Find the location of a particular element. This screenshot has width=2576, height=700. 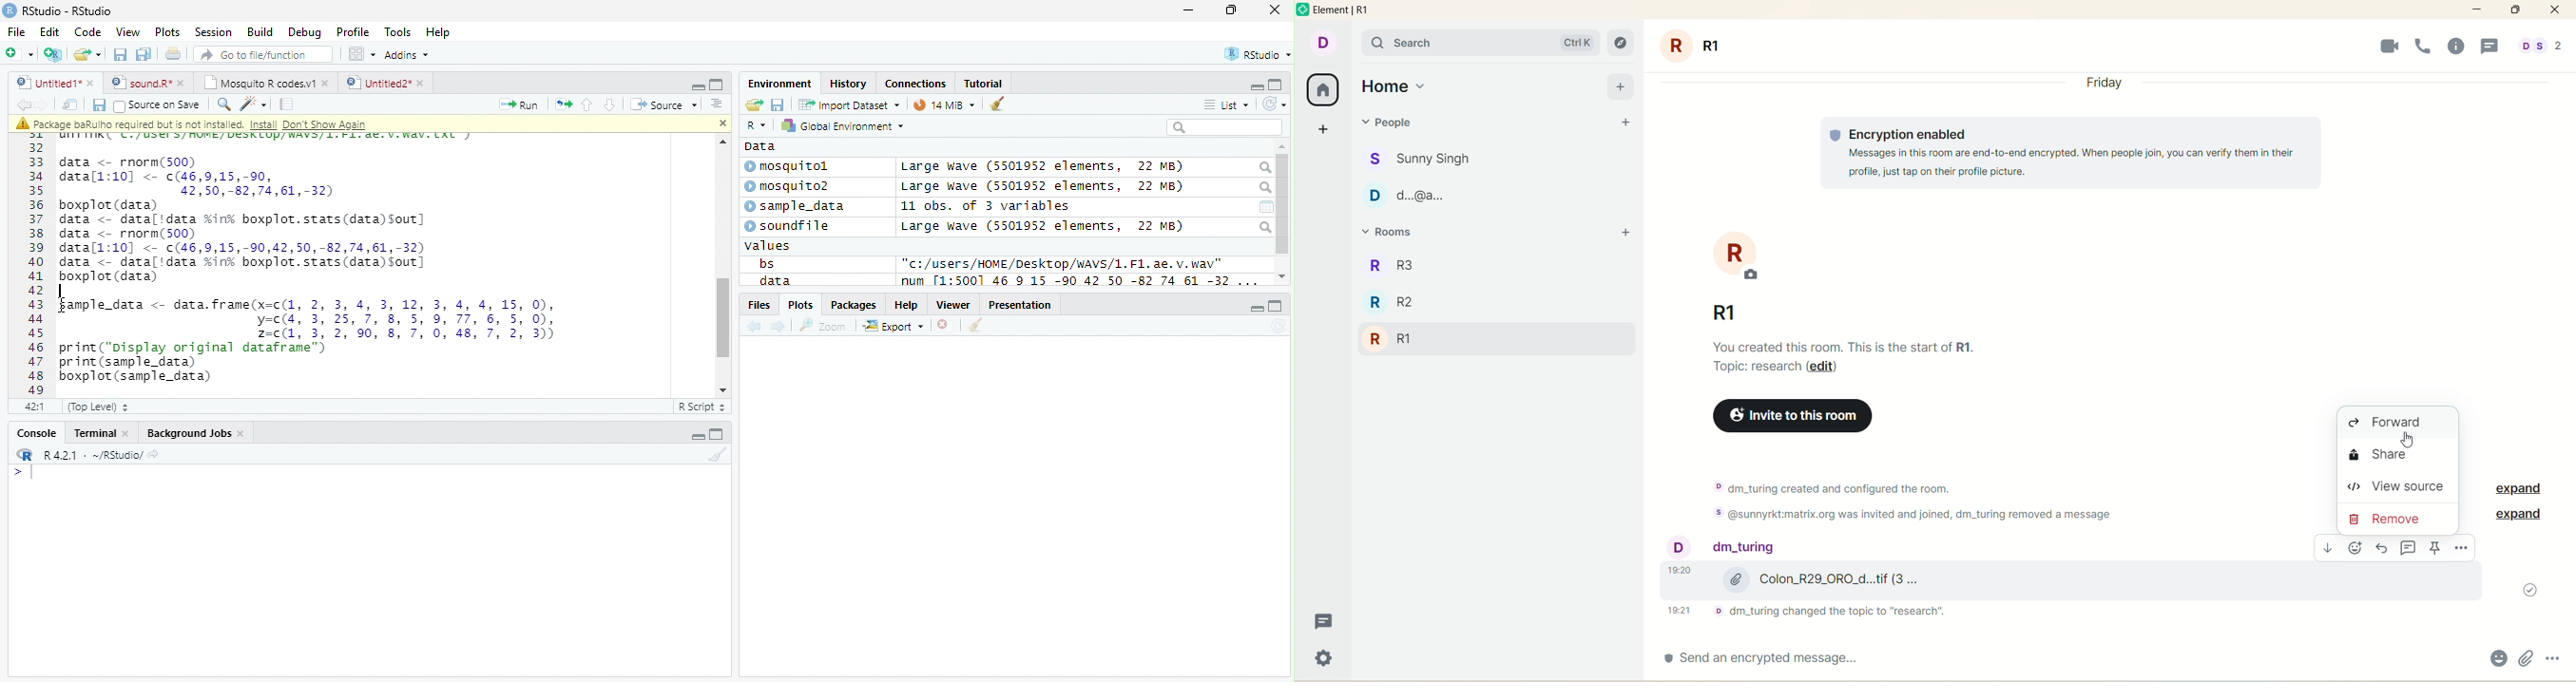

day is located at coordinates (2106, 85).